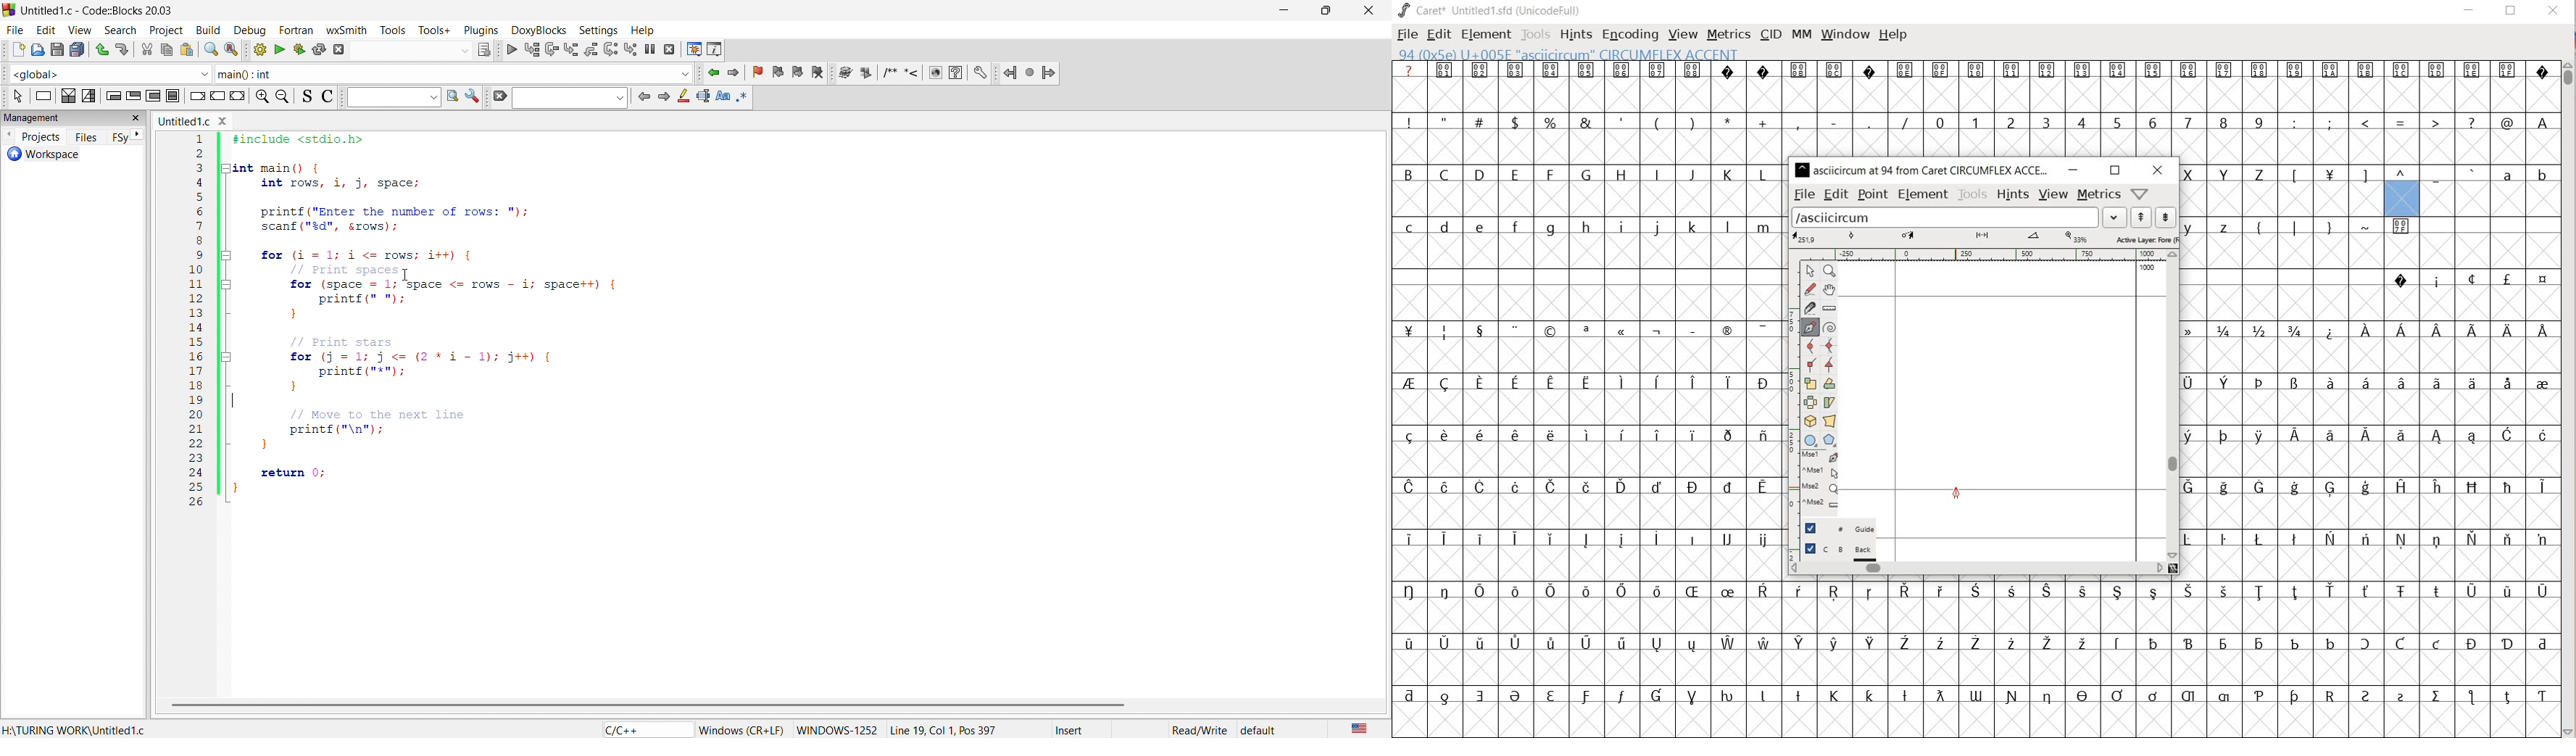  Describe the element at coordinates (942, 729) in the screenshot. I see `Line 19, col 1, Pos 397` at that location.